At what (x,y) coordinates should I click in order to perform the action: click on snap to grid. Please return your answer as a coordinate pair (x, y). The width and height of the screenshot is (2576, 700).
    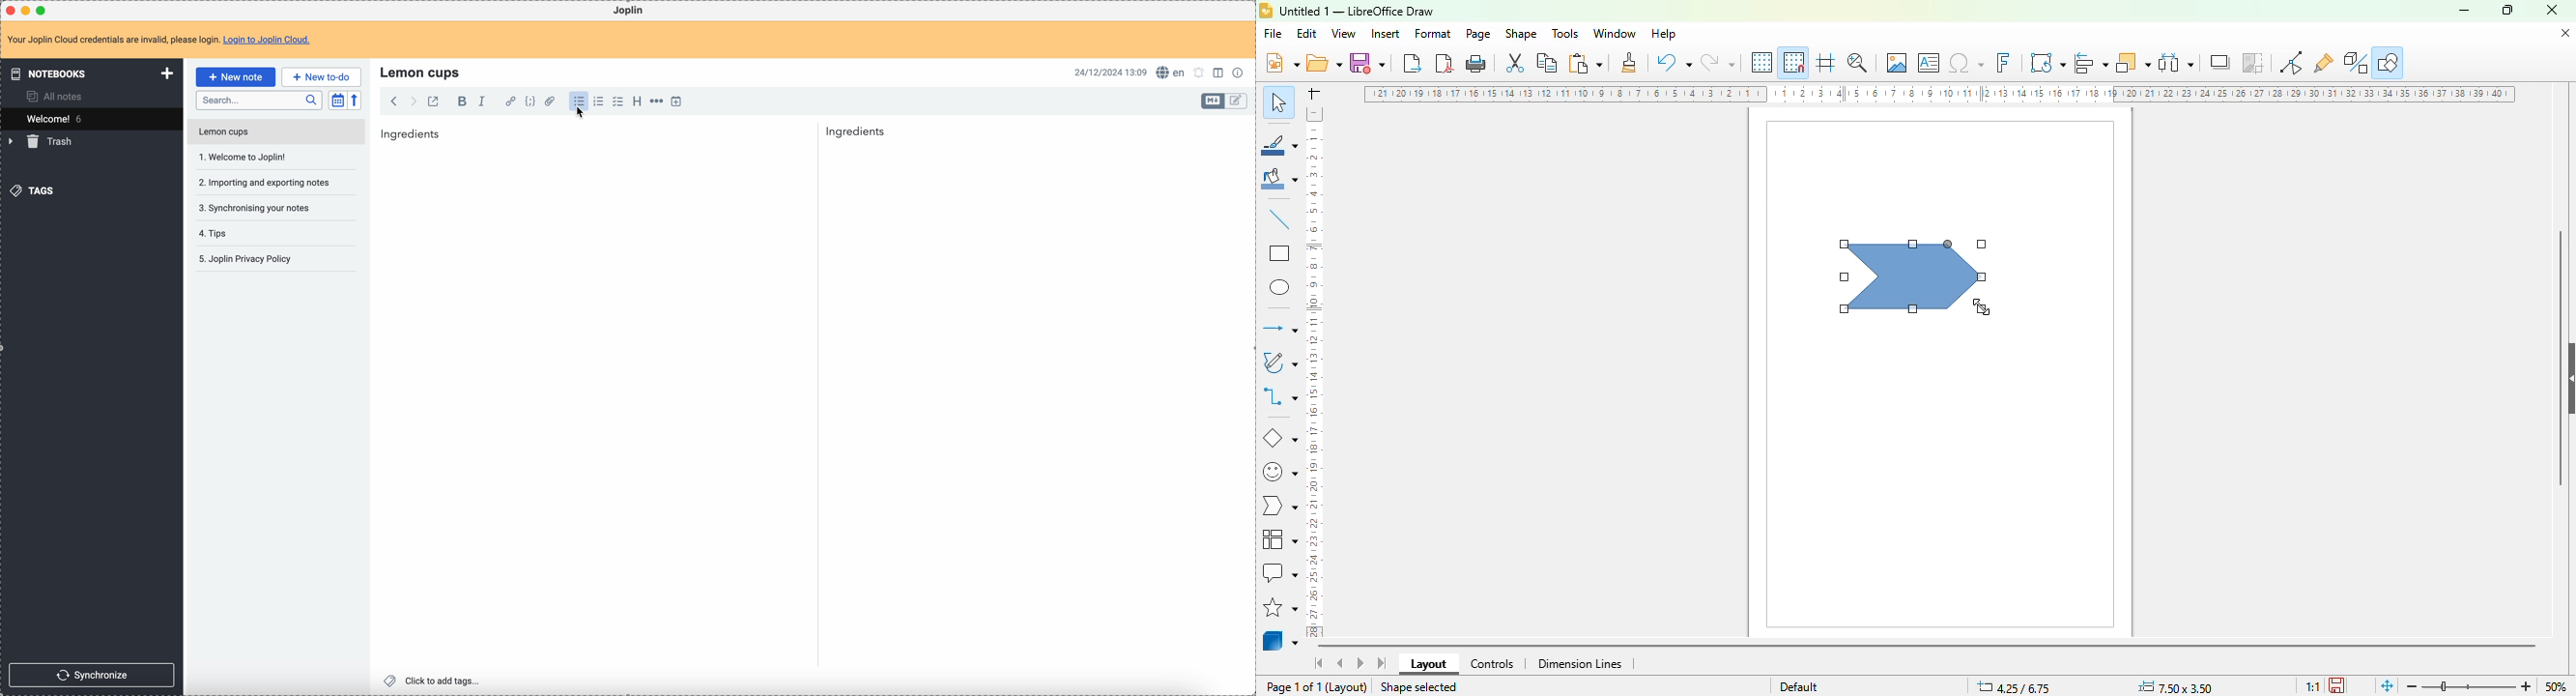
    Looking at the image, I should click on (1794, 62).